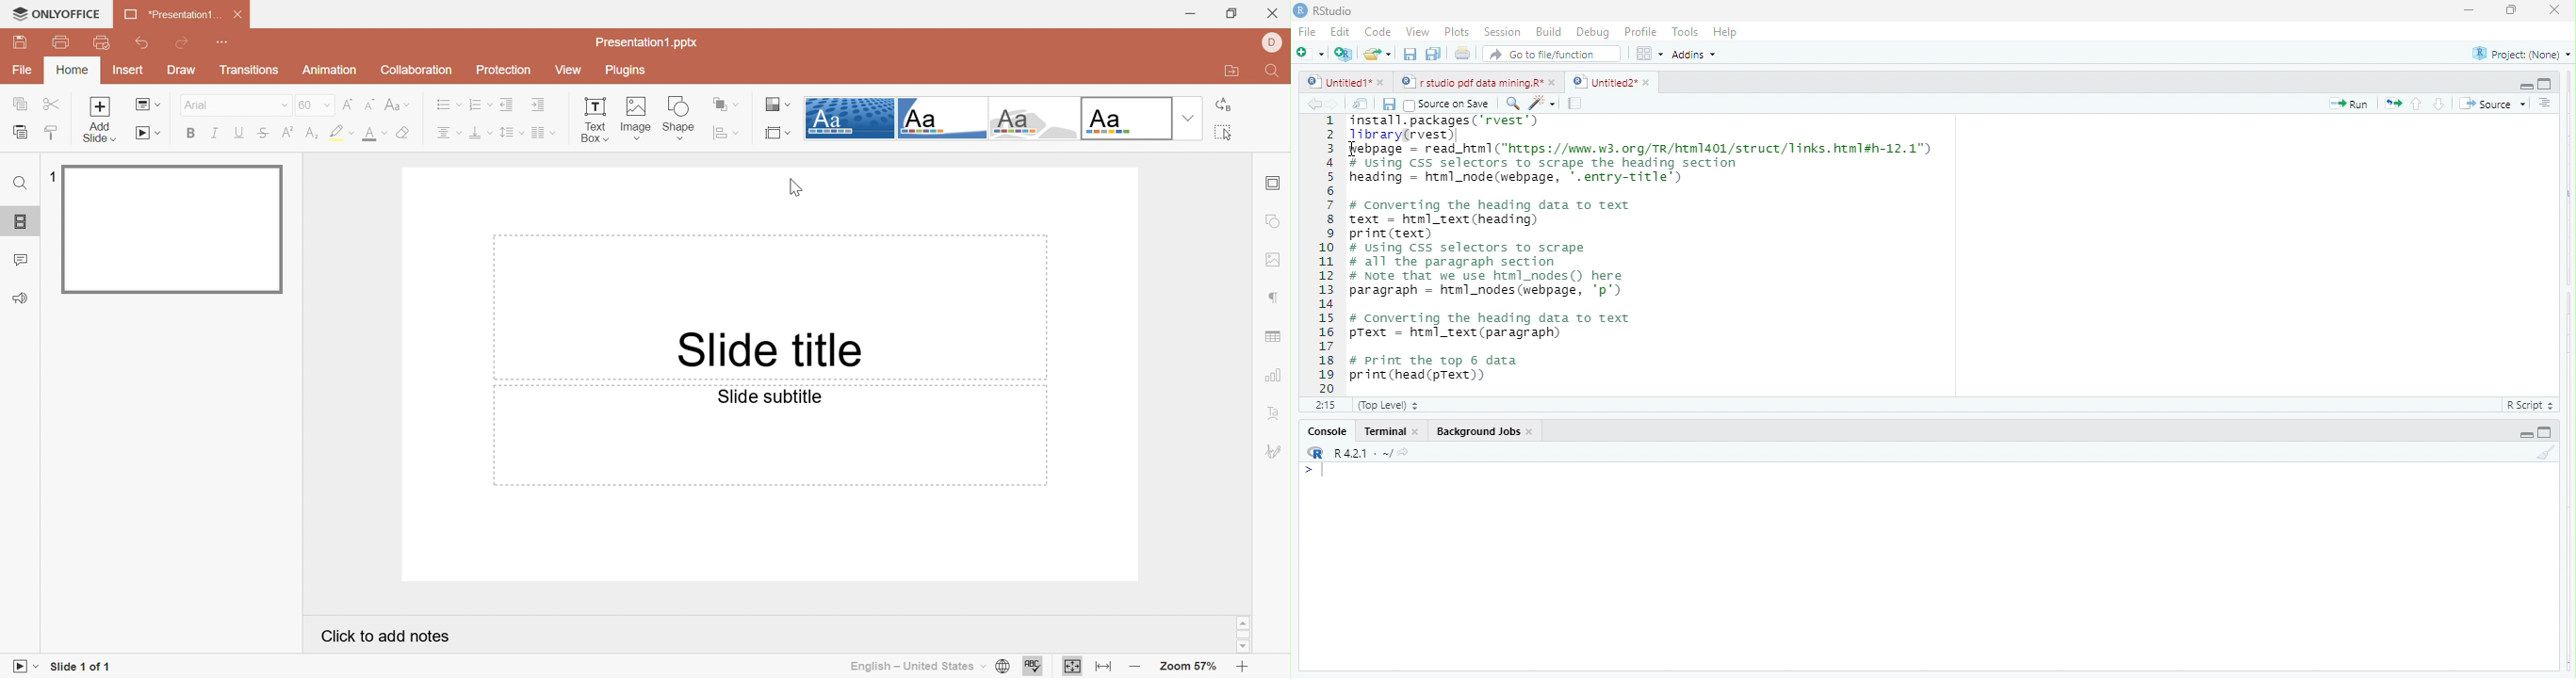  I want to click on DELL, so click(1271, 42).